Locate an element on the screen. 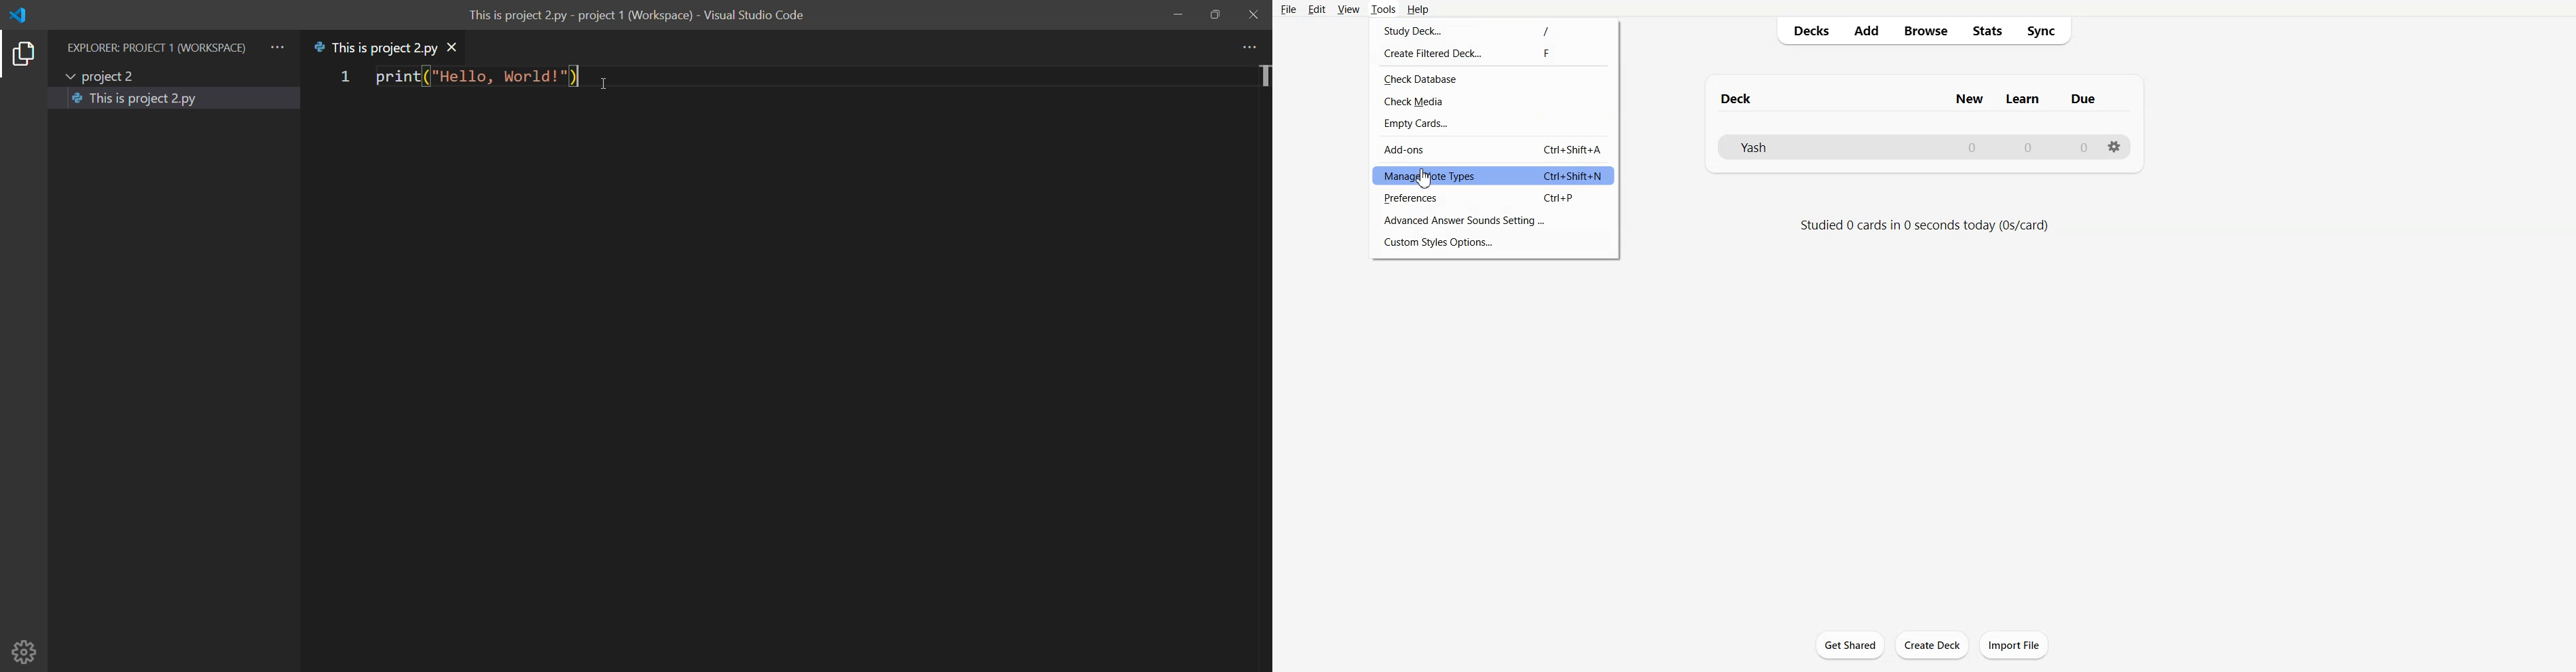  more is located at coordinates (1250, 46).